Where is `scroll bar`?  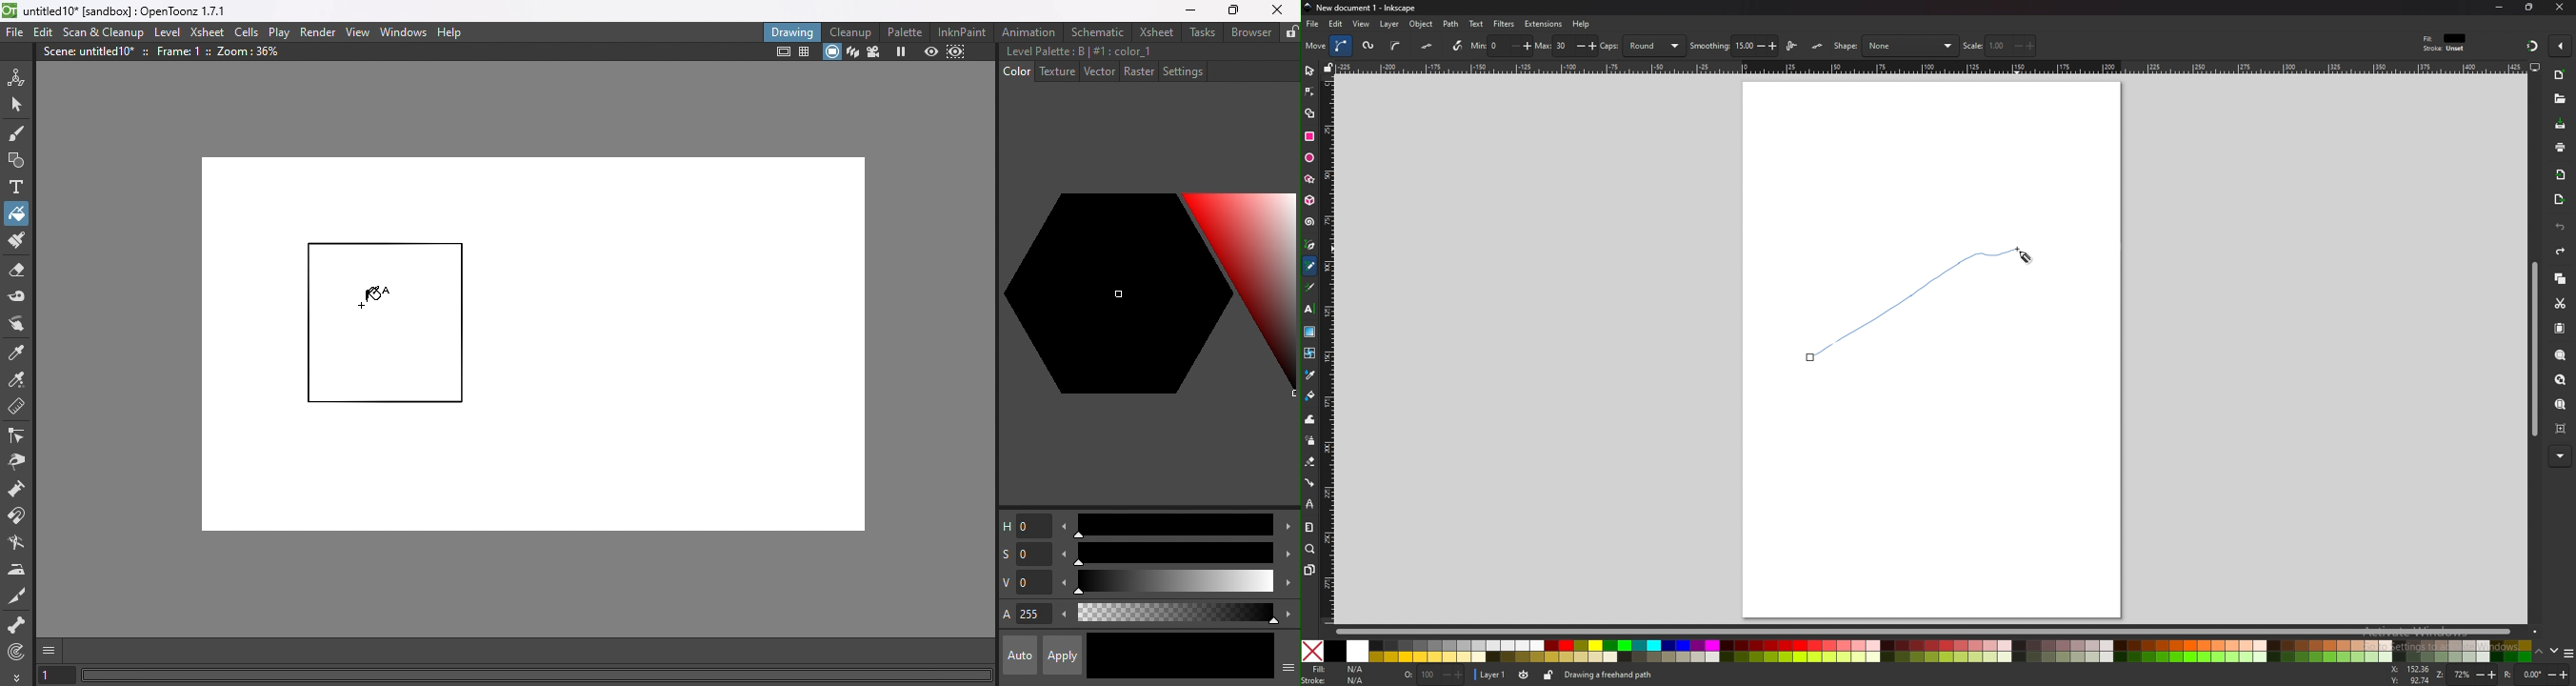 scroll bar is located at coordinates (2535, 350).